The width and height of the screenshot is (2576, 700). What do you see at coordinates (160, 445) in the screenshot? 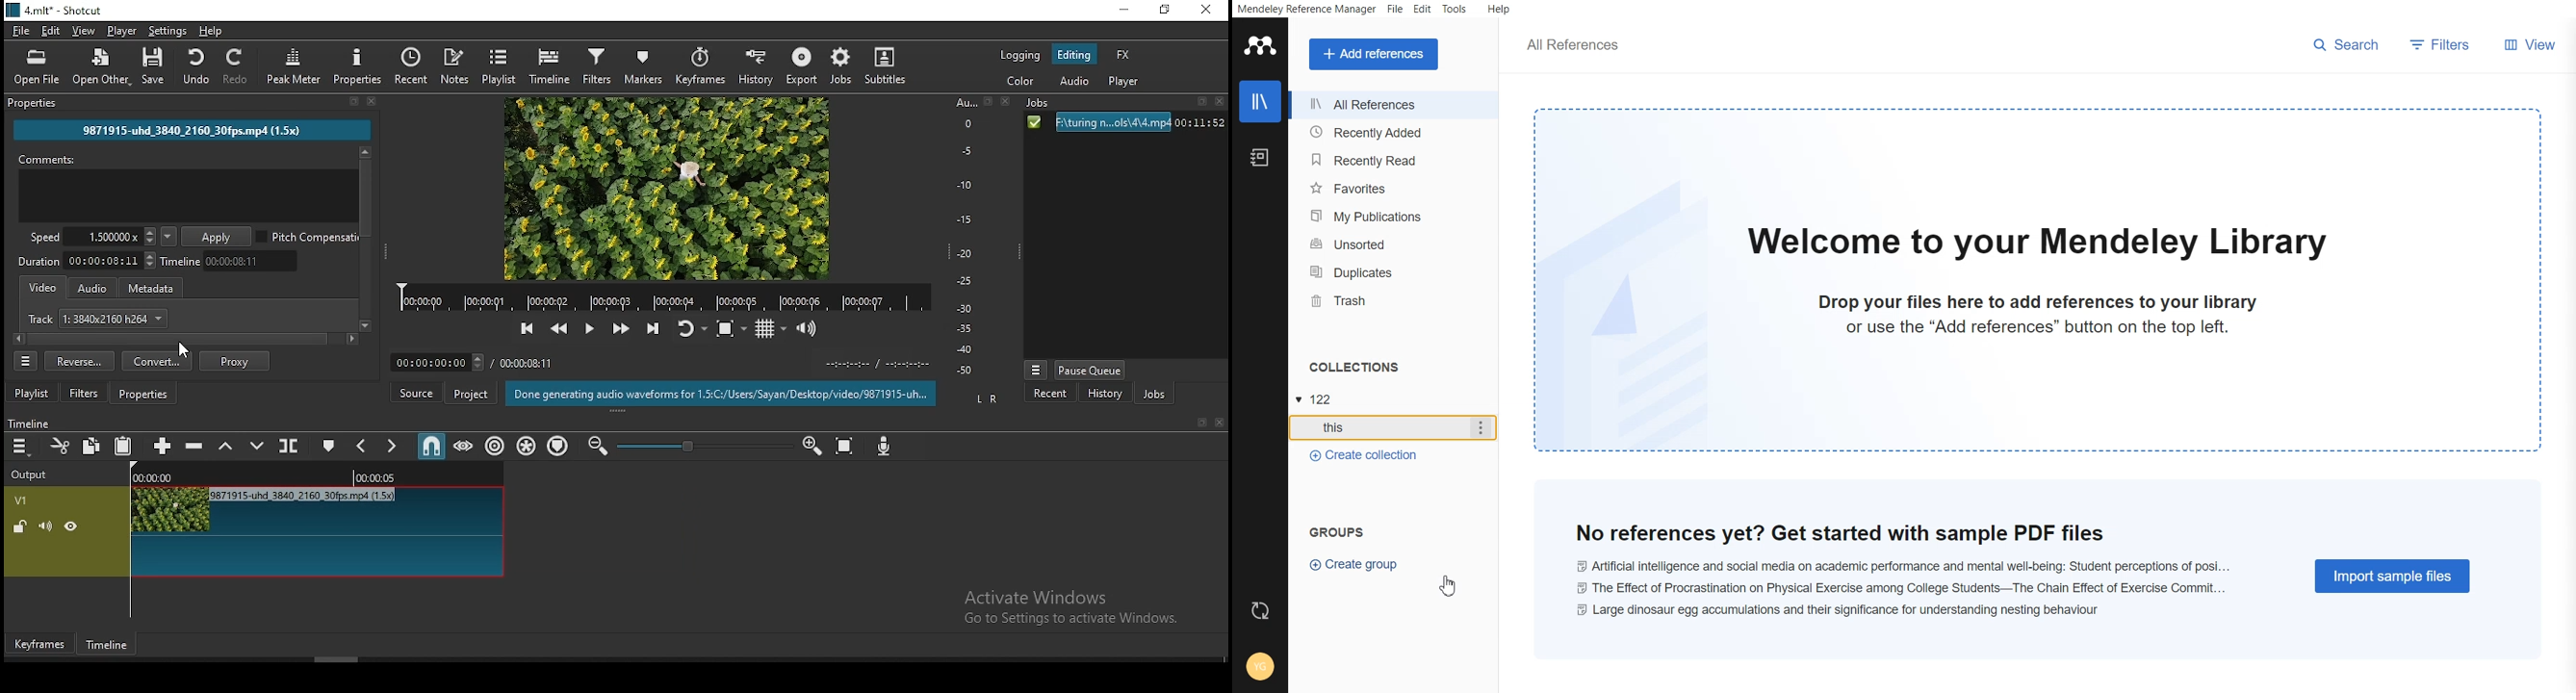
I see `append` at bounding box center [160, 445].